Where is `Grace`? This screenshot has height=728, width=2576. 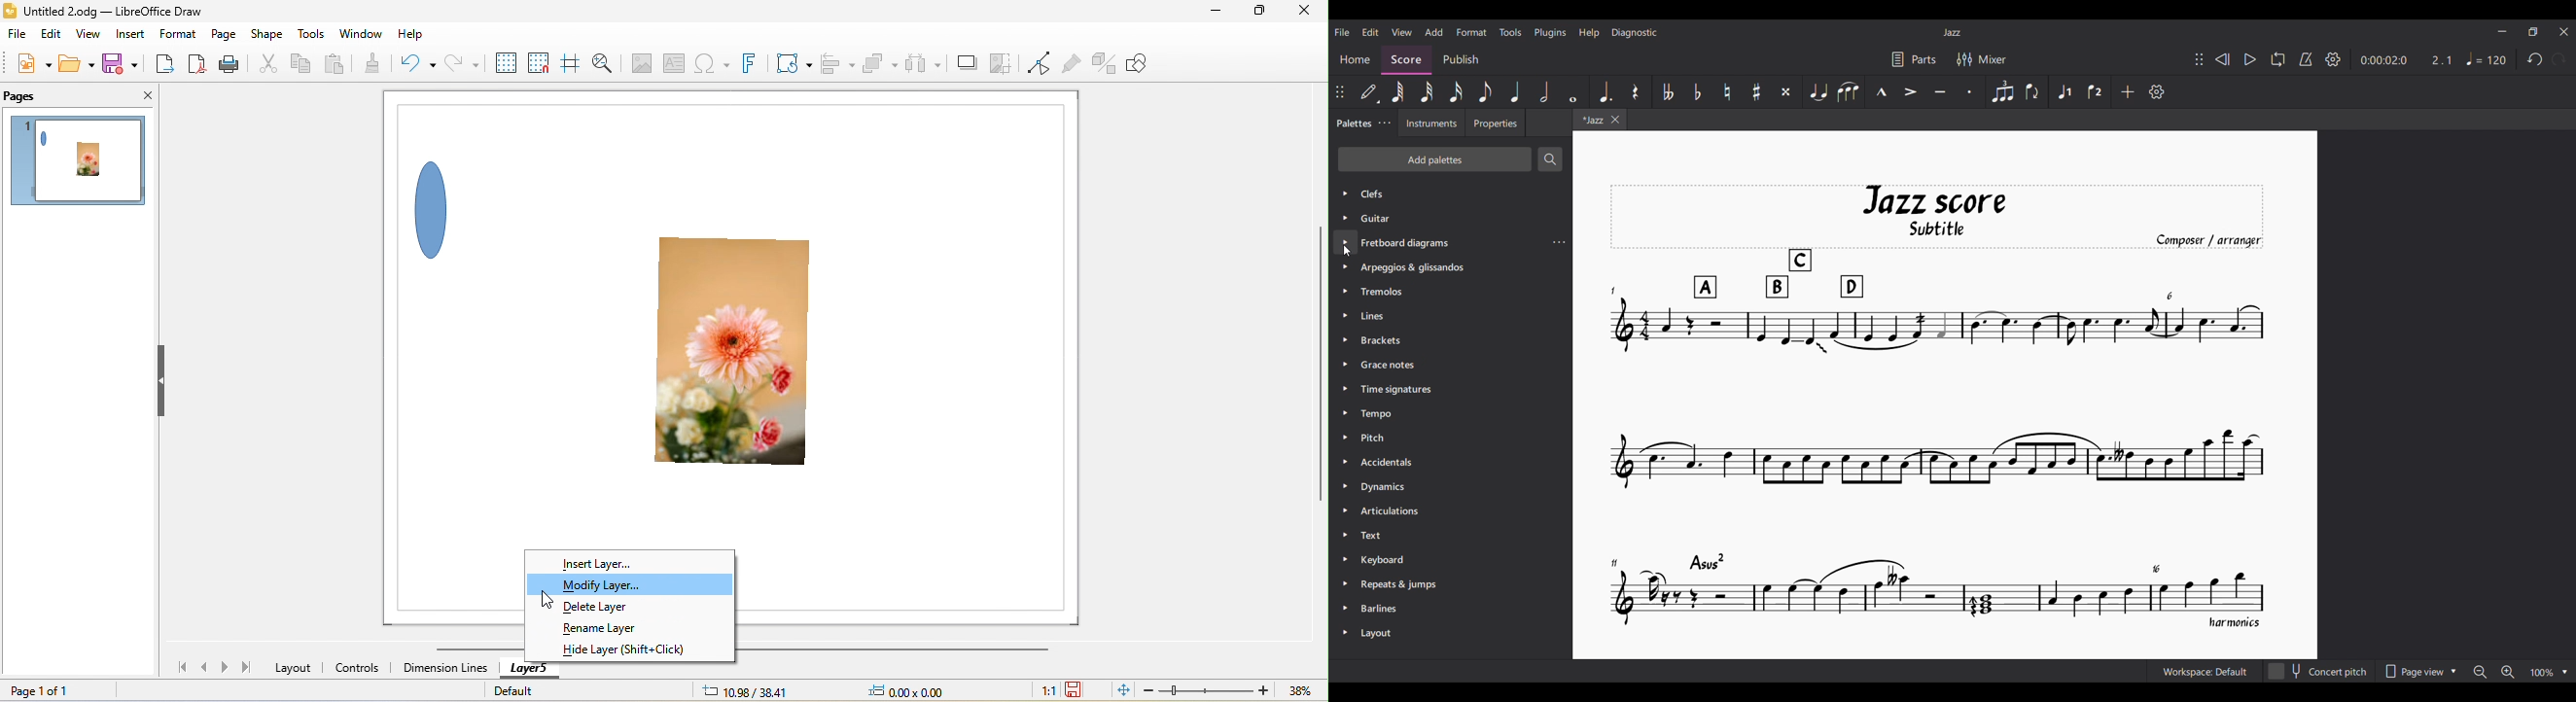 Grace is located at coordinates (1390, 366).